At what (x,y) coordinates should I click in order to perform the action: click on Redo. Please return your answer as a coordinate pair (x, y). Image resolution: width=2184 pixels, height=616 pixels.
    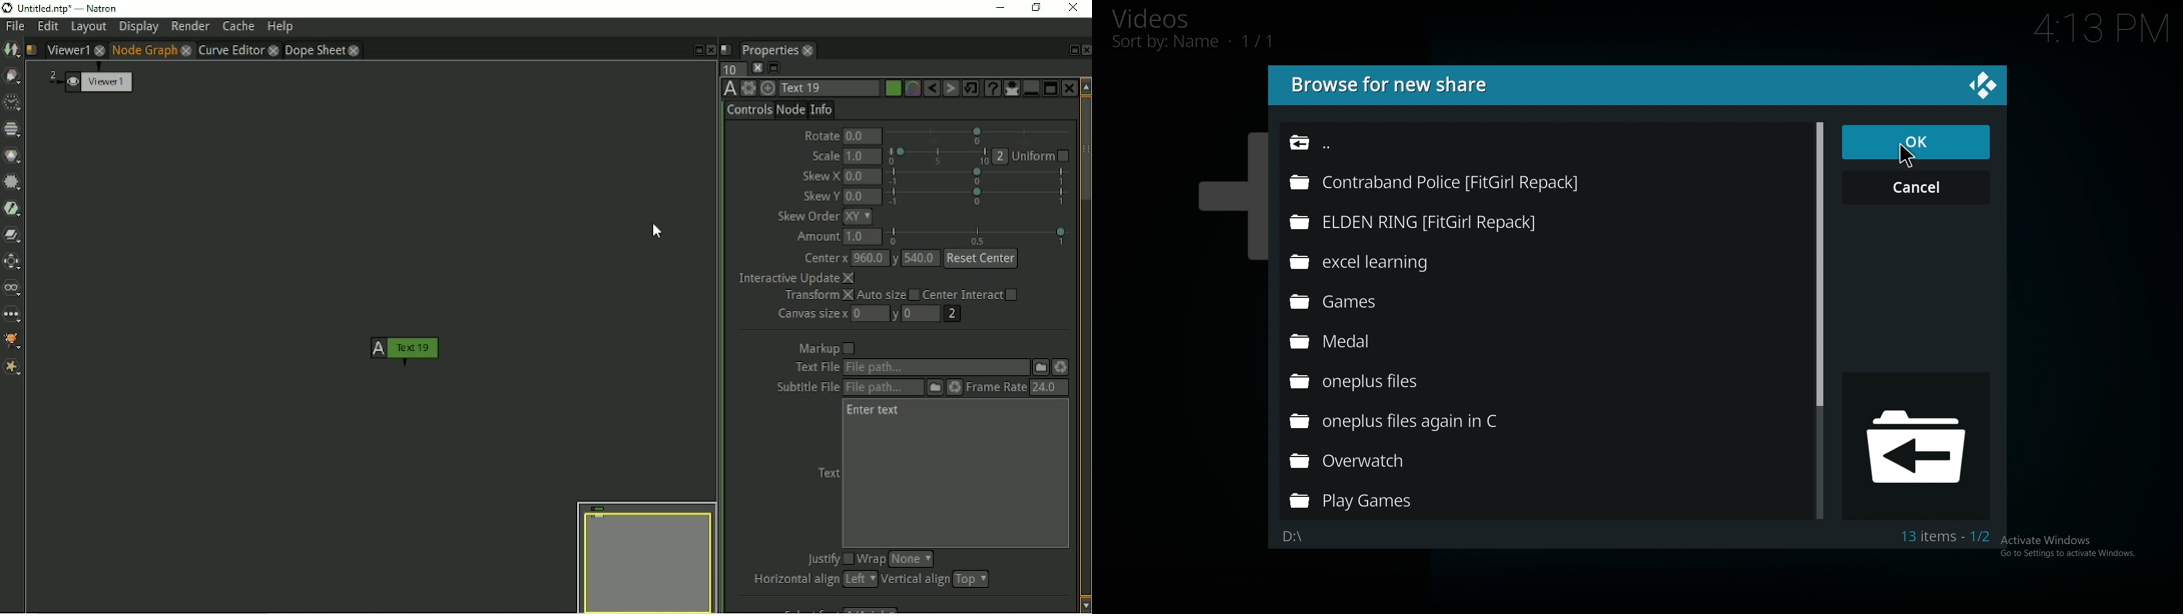
    Looking at the image, I should click on (951, 88).